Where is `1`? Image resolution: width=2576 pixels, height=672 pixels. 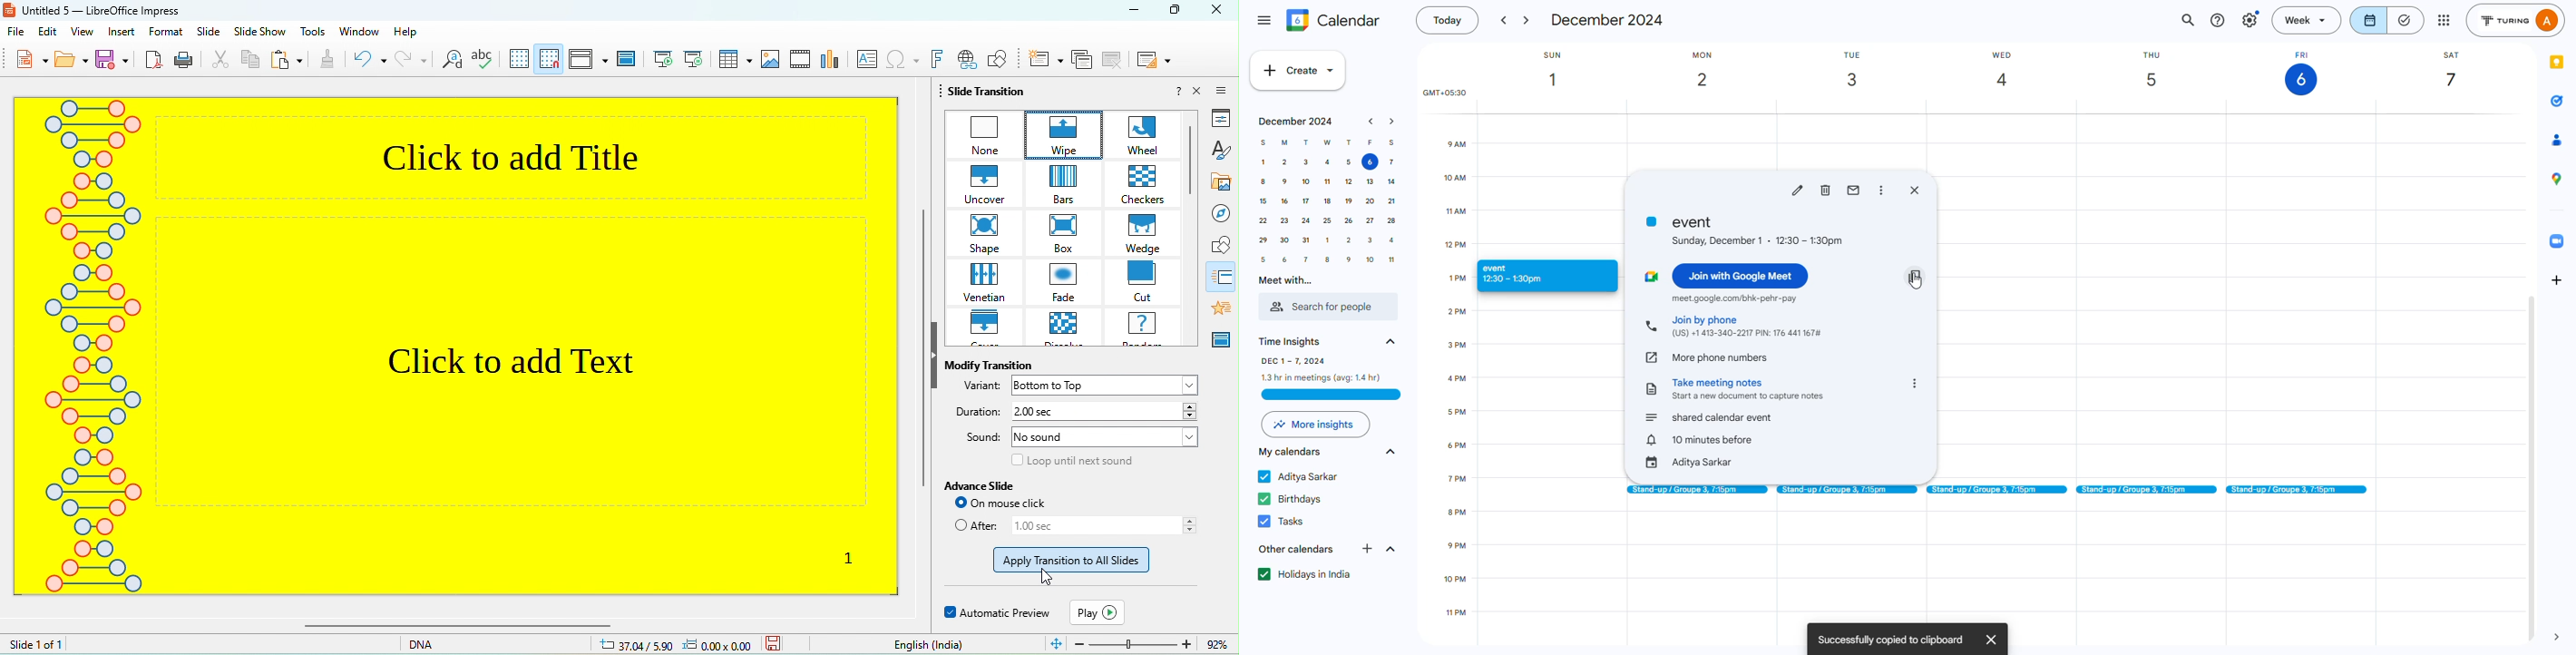 1 is located at coordinates (1327, 241).